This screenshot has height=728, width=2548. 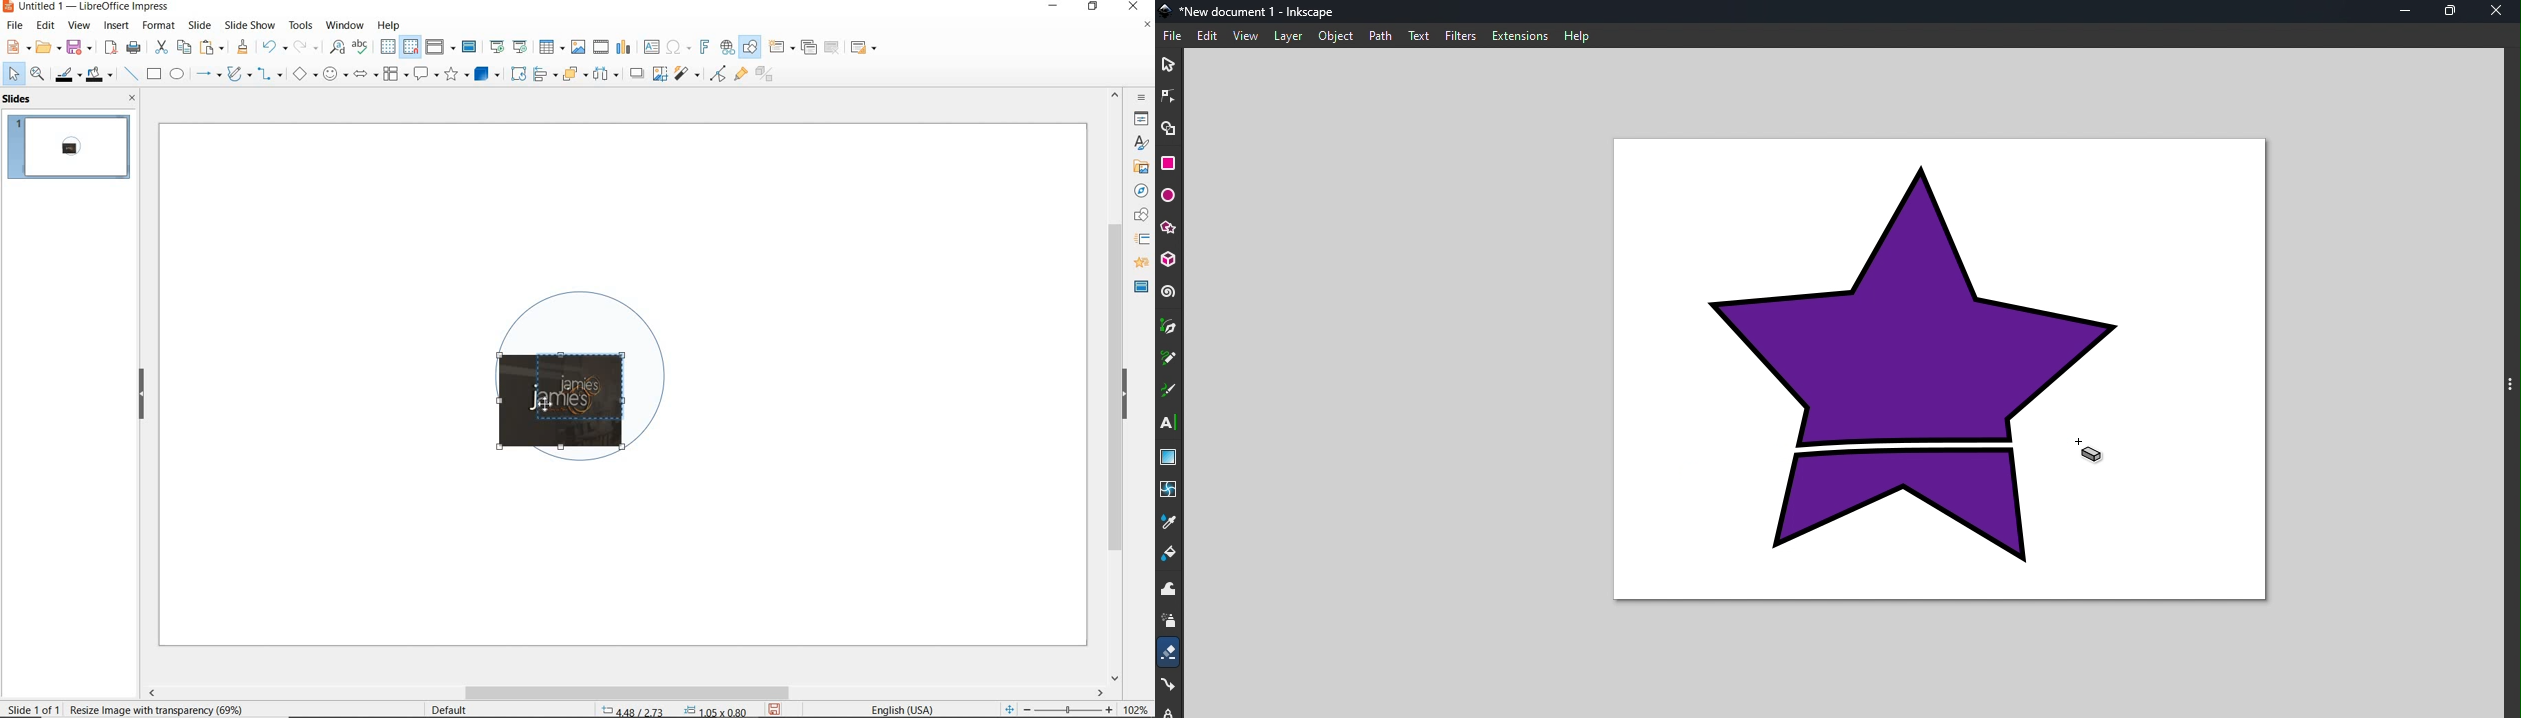 I want to click on close, so click(x=1133, y=7).